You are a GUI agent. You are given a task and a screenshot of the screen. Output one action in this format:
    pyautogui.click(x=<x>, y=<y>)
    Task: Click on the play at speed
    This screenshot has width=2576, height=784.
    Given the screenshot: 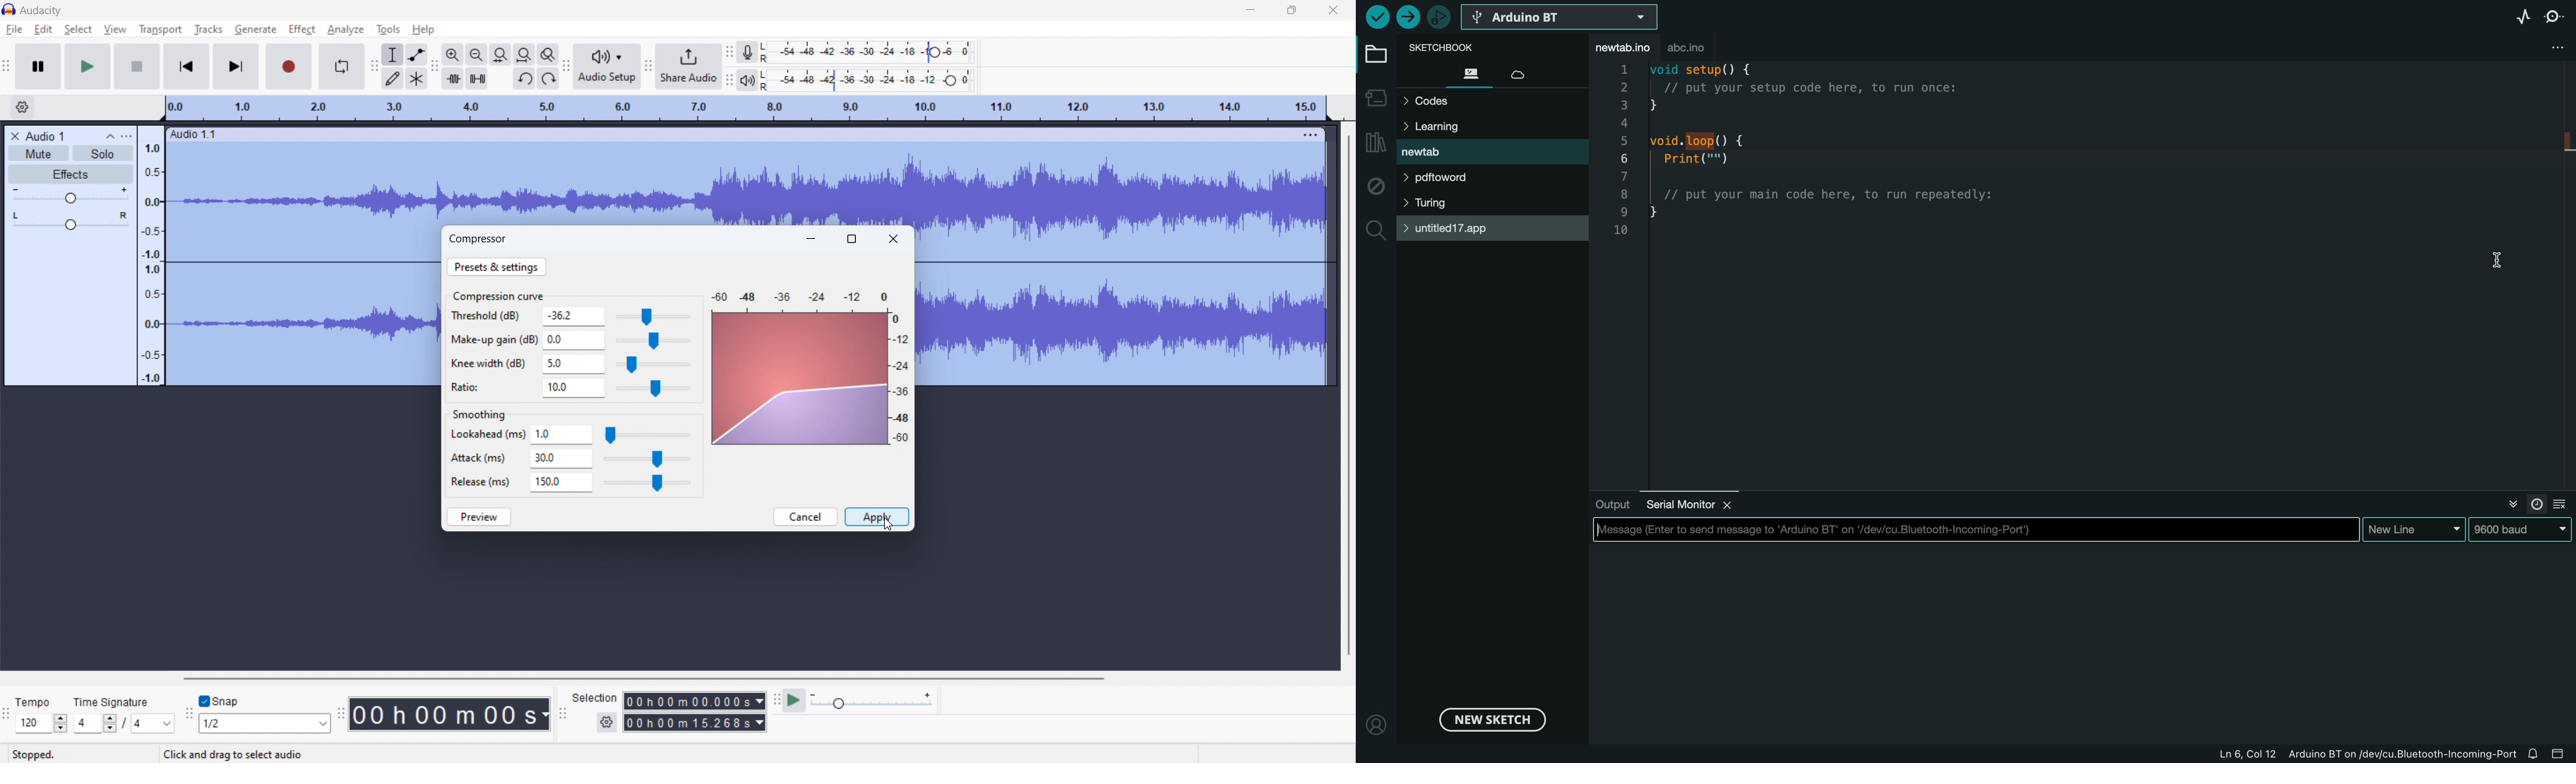 What is the action you would take?
    pyautogui.click(x=794, y=701)
    